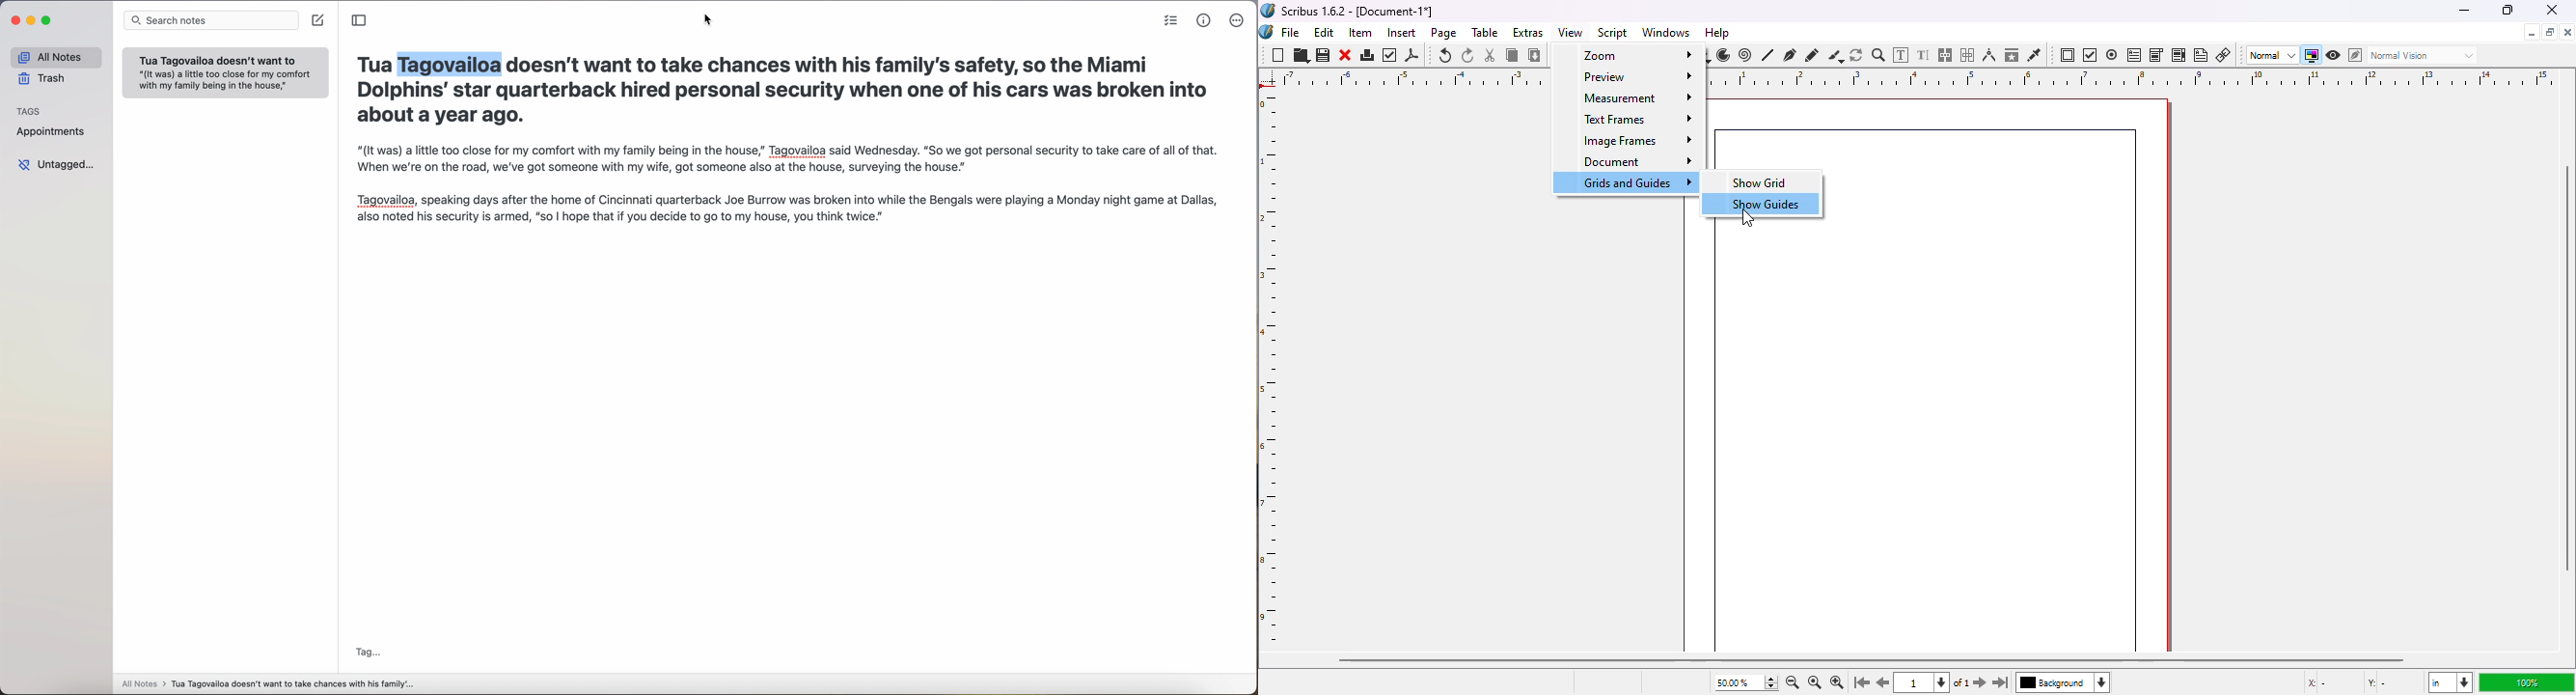 The image size is (2576, 700). What do you see at coordinates (1748, 220) in the screenshot?
I see `cursor` at bounding box center [1748, 220].